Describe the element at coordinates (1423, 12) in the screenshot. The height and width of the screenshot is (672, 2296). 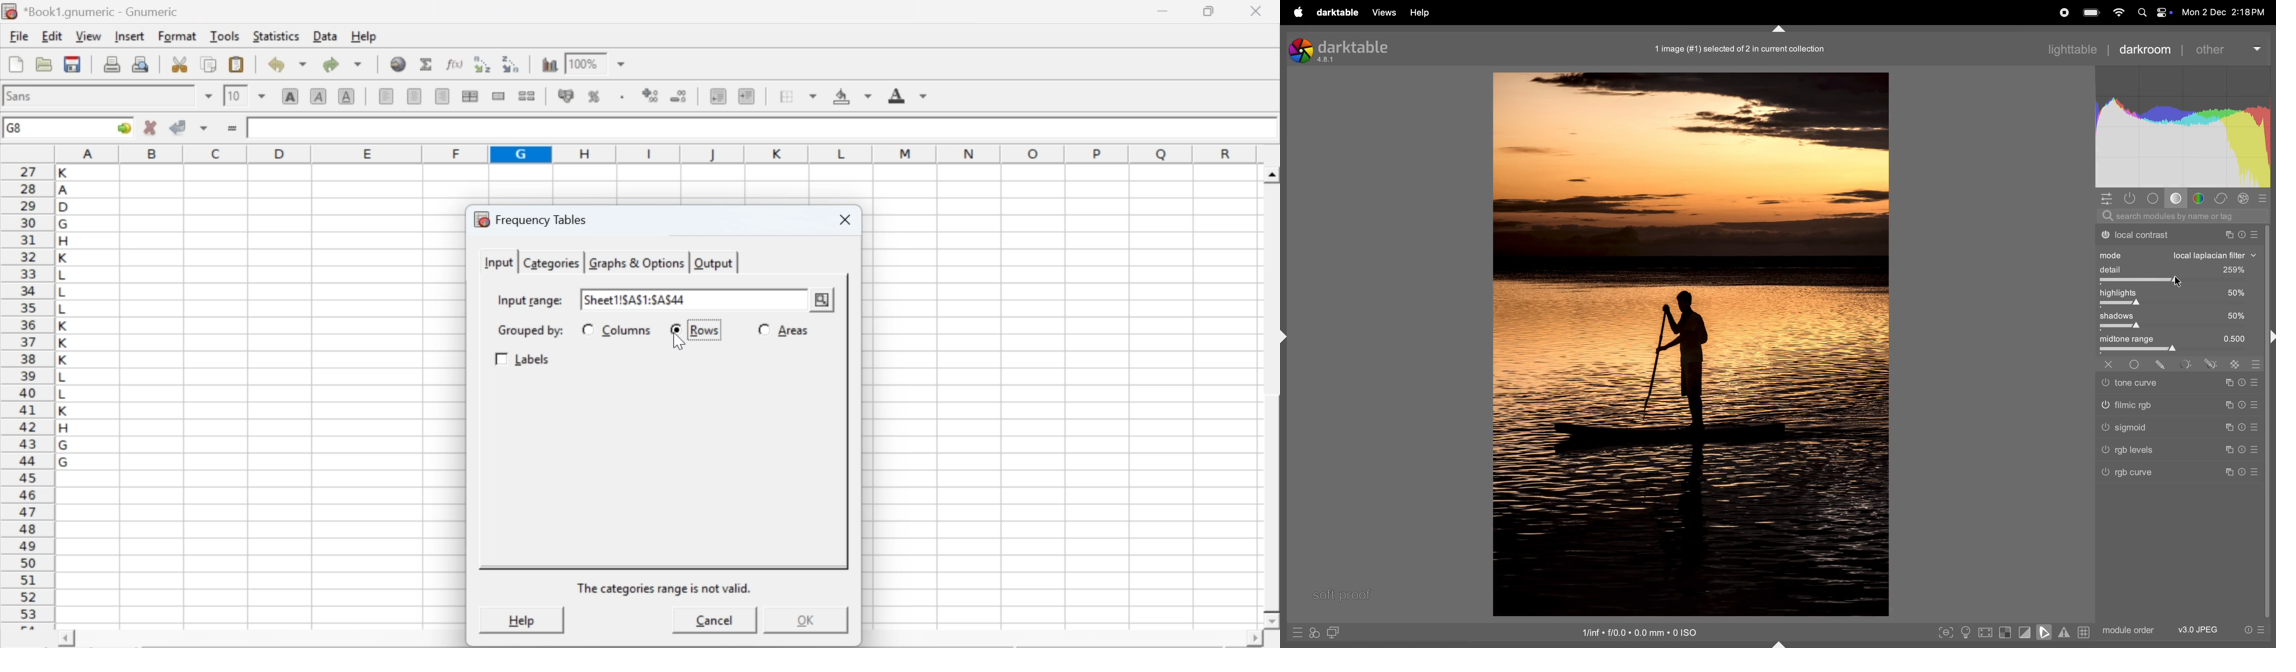
I see `help` at that location.